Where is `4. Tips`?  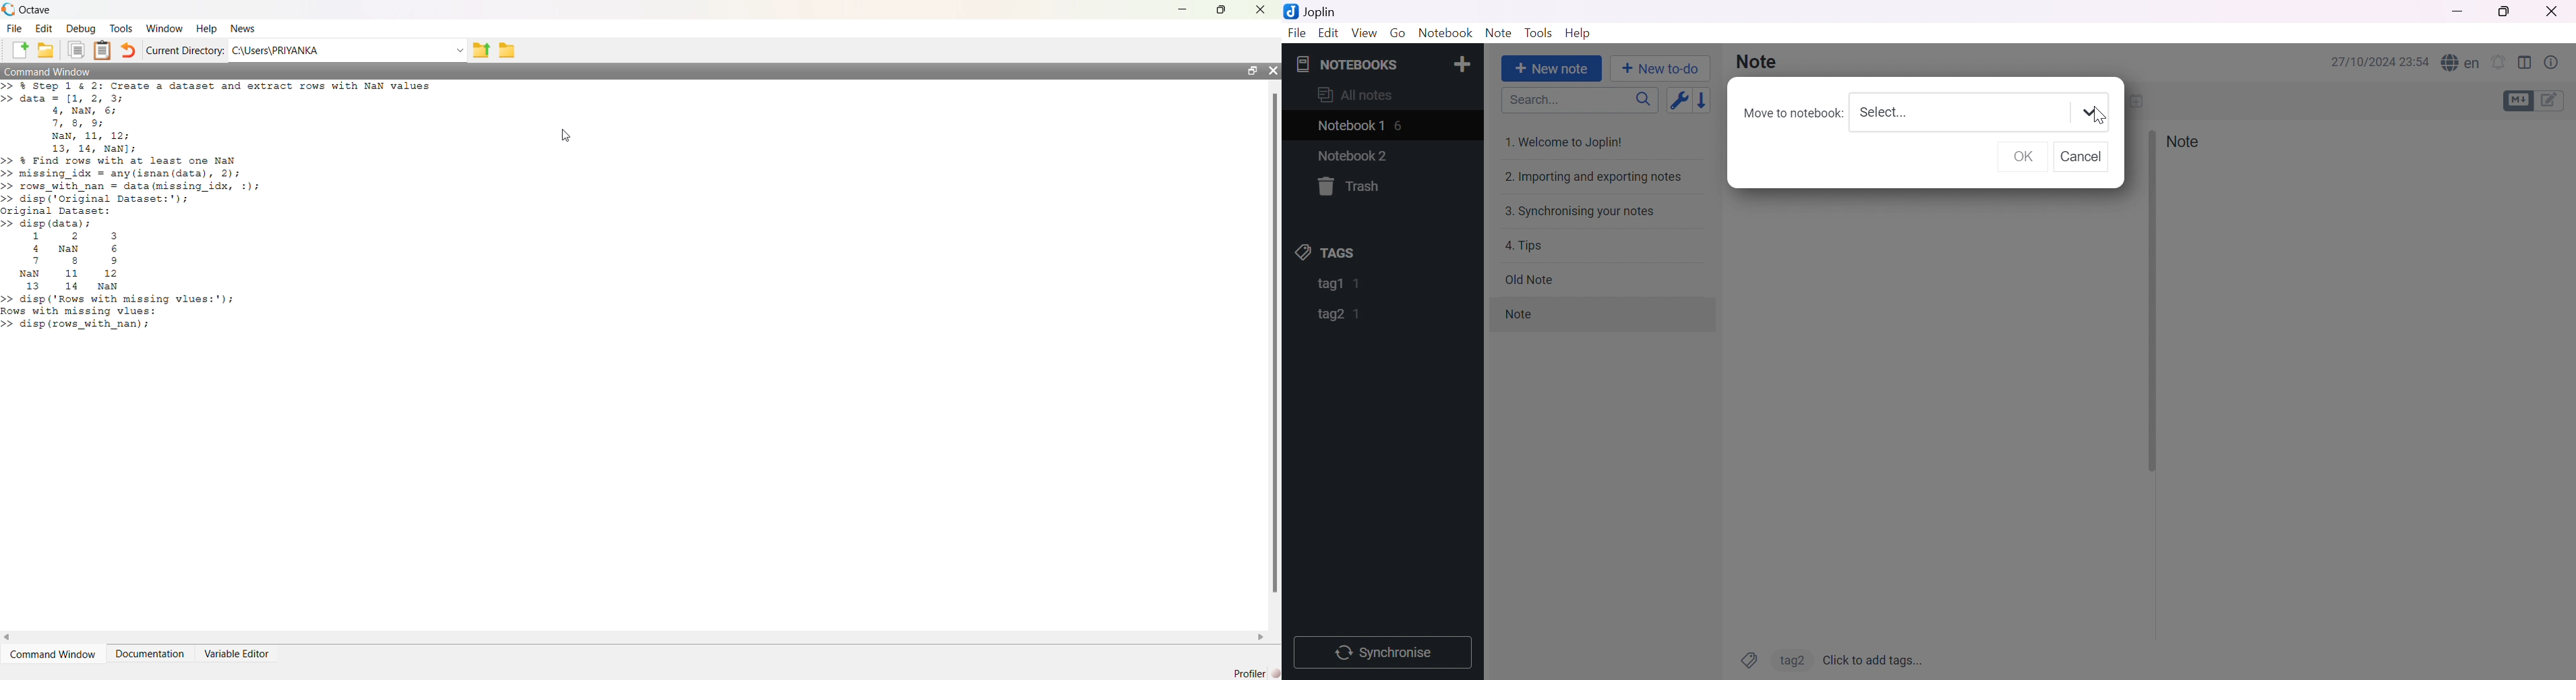 4. Tips is located at coordinates (1524, 246).